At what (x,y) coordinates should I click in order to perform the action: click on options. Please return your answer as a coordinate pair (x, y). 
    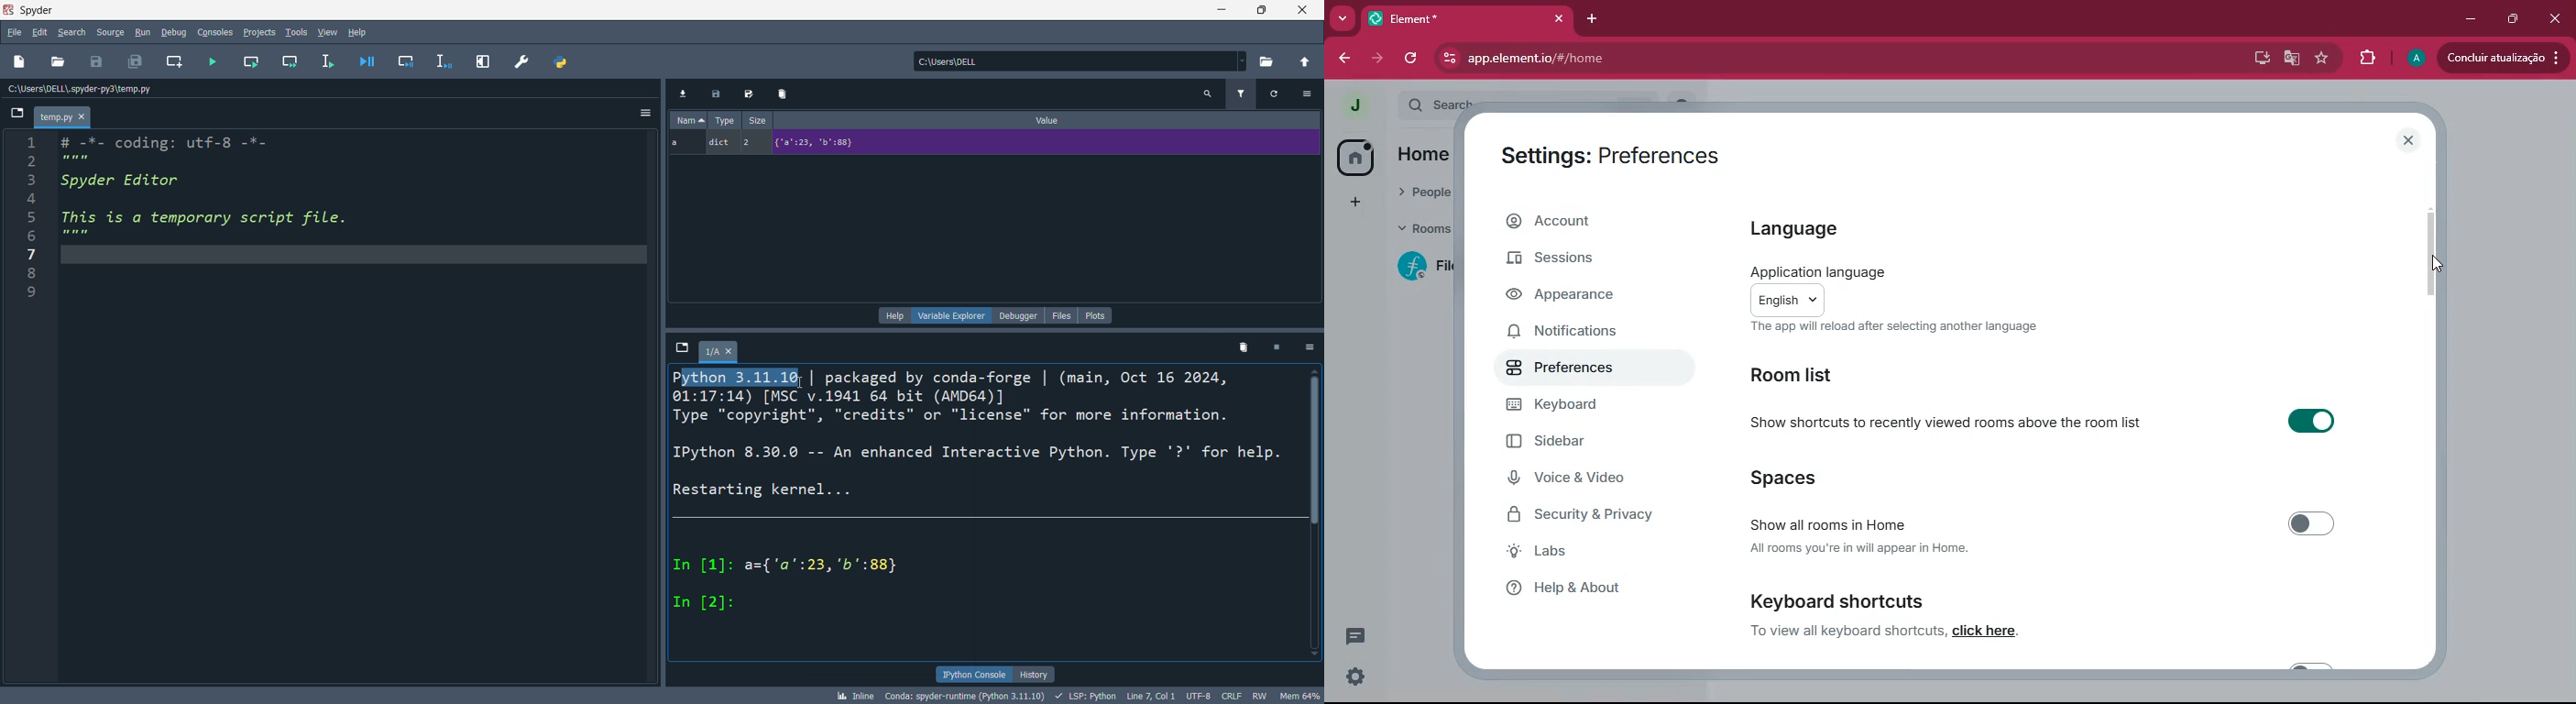
    Looking at the image, I should click on (646, 114).